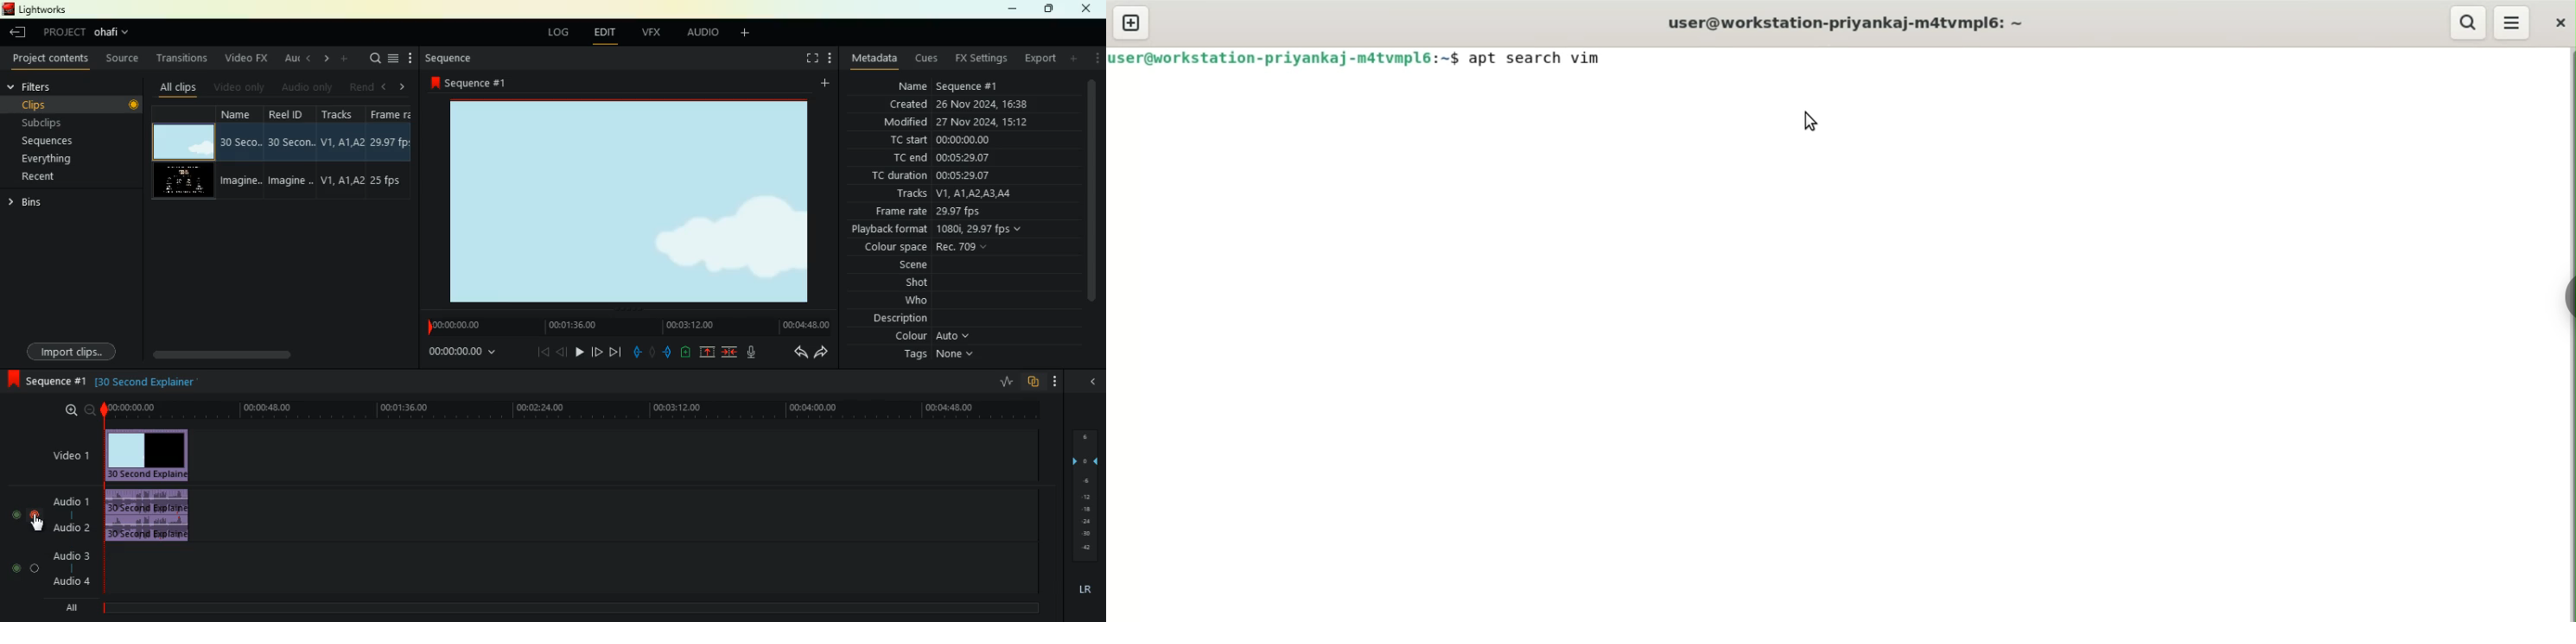 This screenshot has width=2576, height=644. Describe the element at coordinates (949, 195) in the screenshot. I see `tracks` at that location.